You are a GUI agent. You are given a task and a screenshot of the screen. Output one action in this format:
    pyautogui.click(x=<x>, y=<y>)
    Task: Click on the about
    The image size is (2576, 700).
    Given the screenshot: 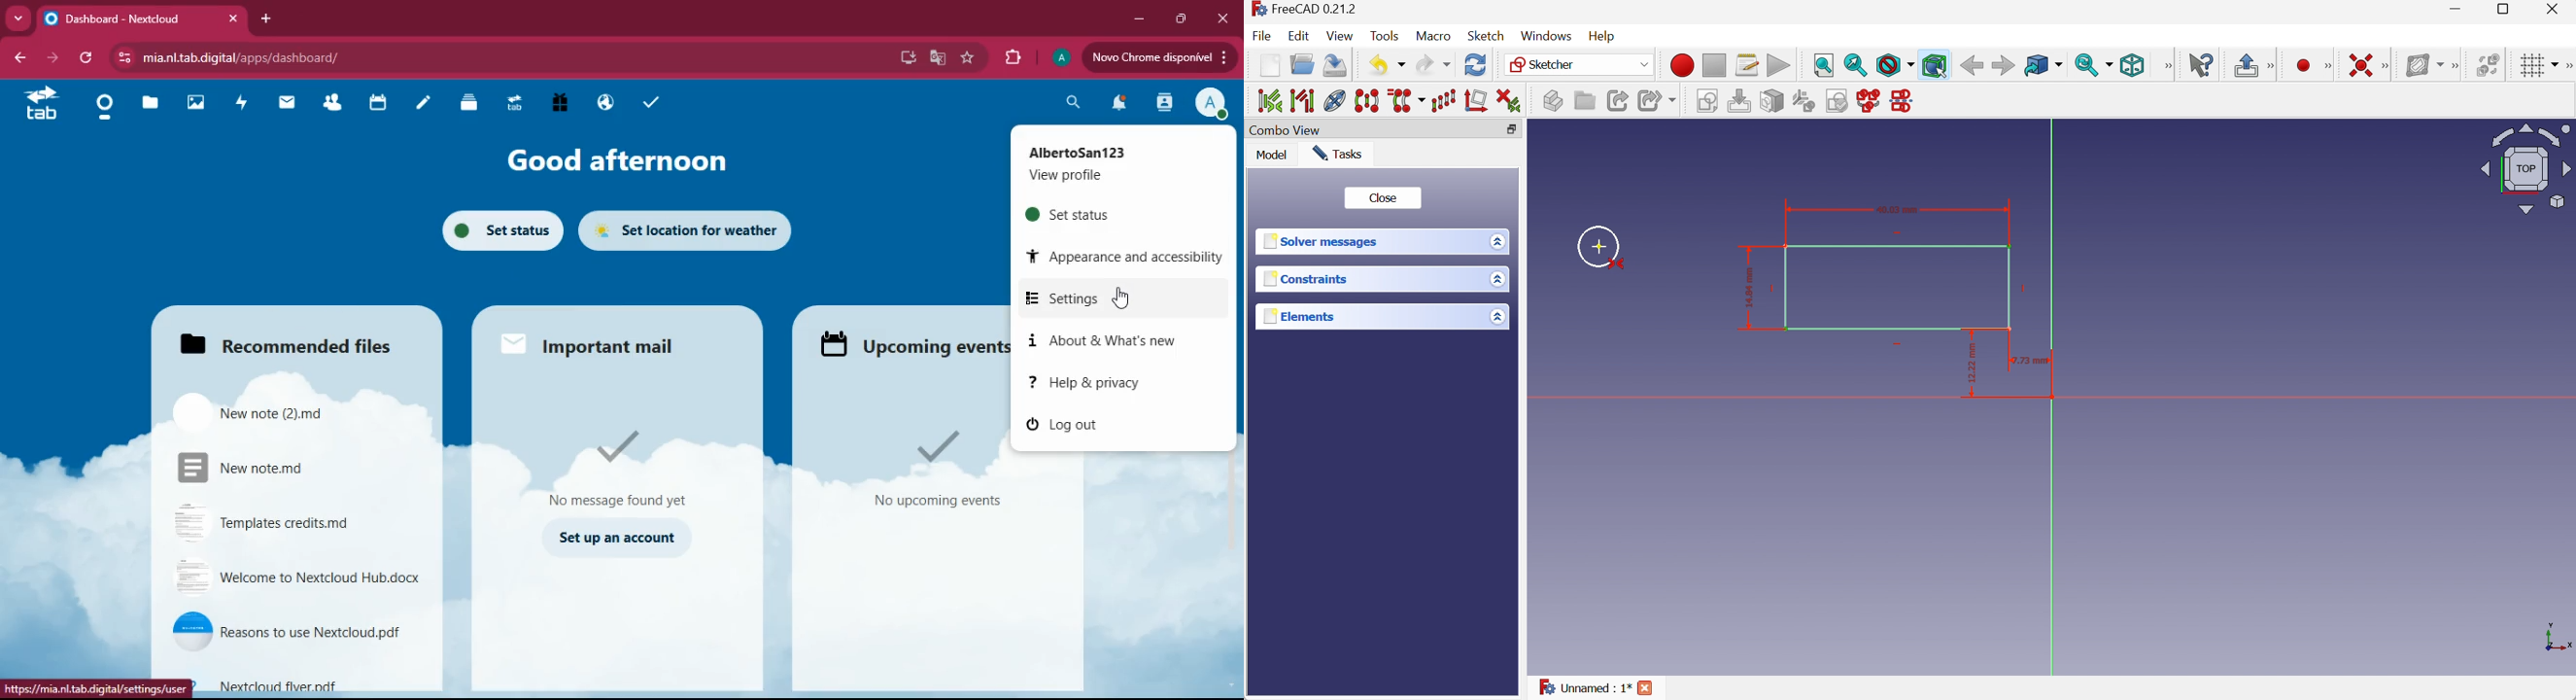 What is the action you would take?
    pyautogui.click(x=1114, y=343)
    